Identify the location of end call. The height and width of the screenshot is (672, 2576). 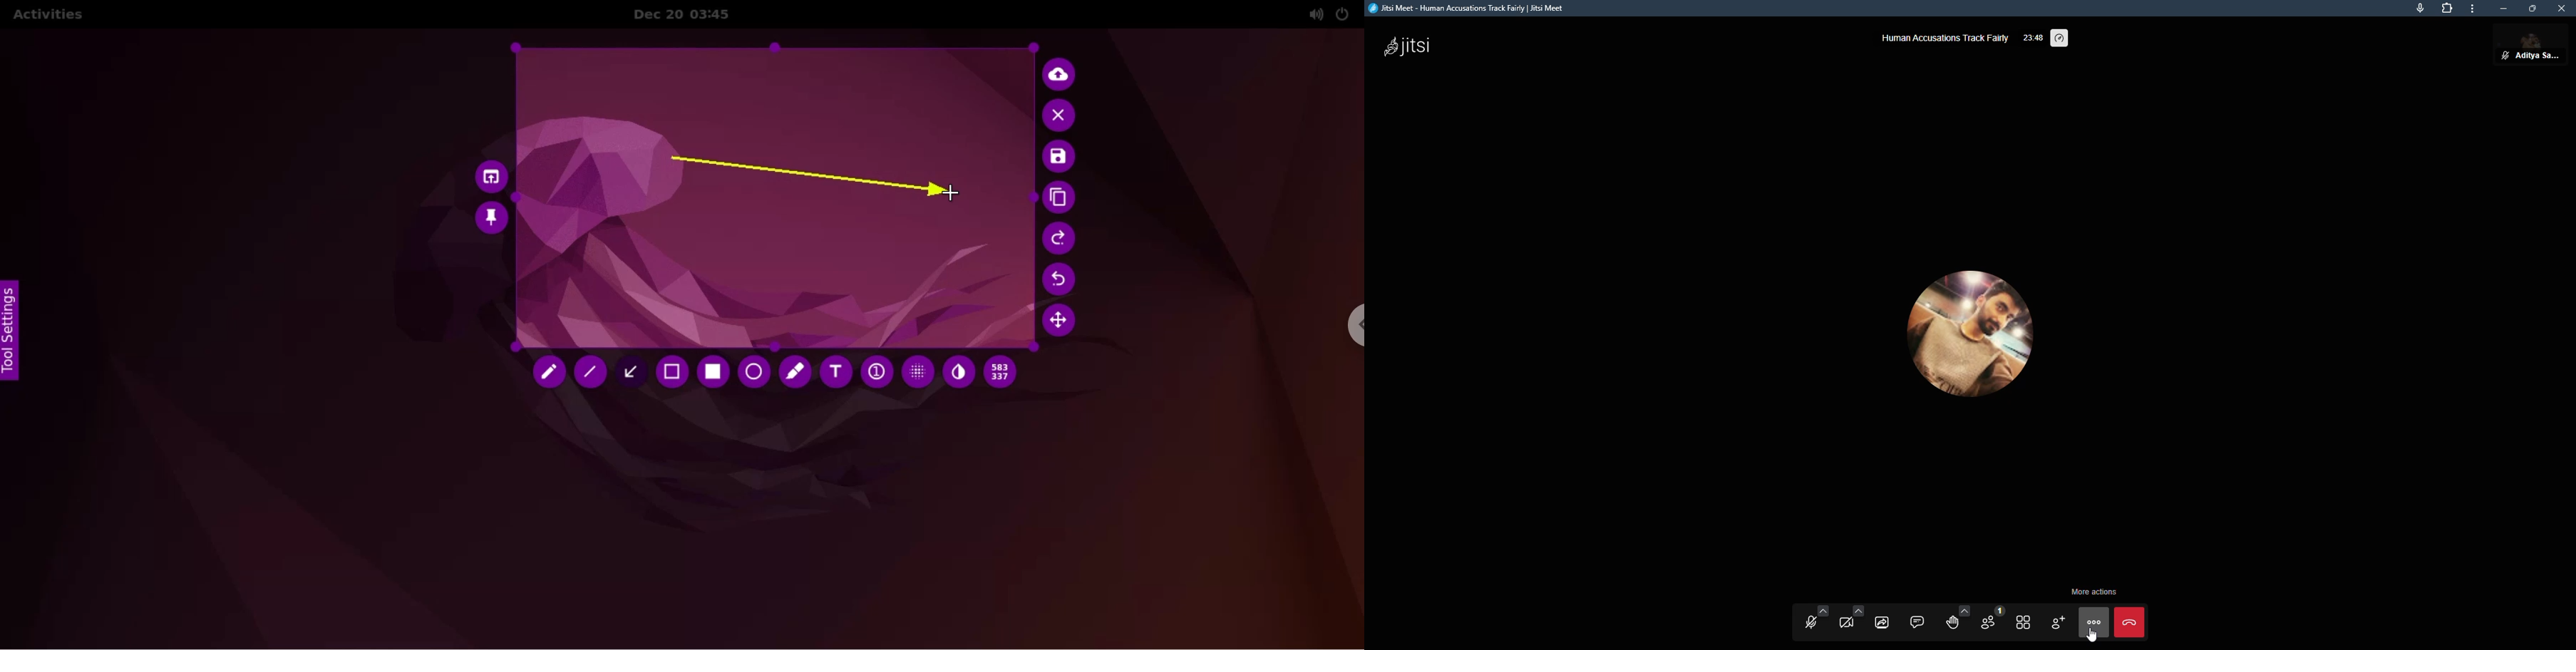
(2129, 621).